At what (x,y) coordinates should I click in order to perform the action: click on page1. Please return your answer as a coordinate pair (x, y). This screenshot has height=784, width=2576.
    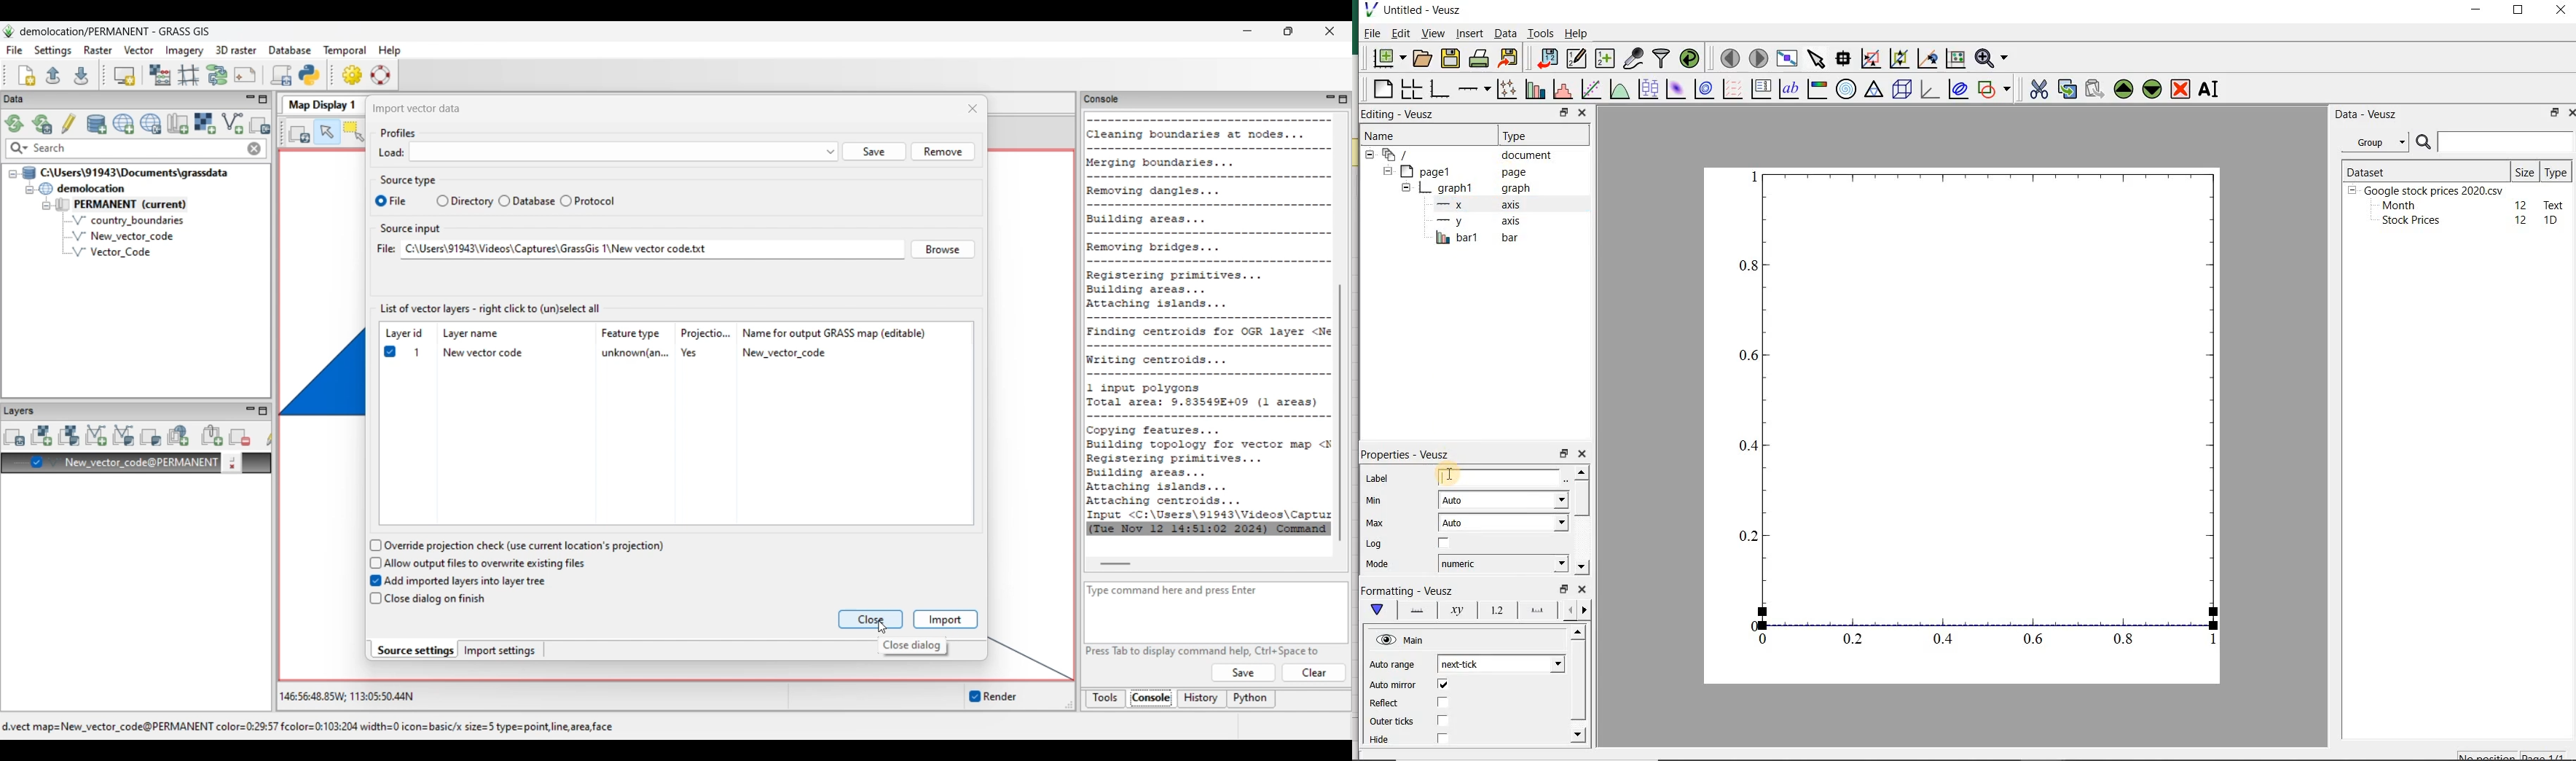
    Looking at the image, I should click on (1458, 172).